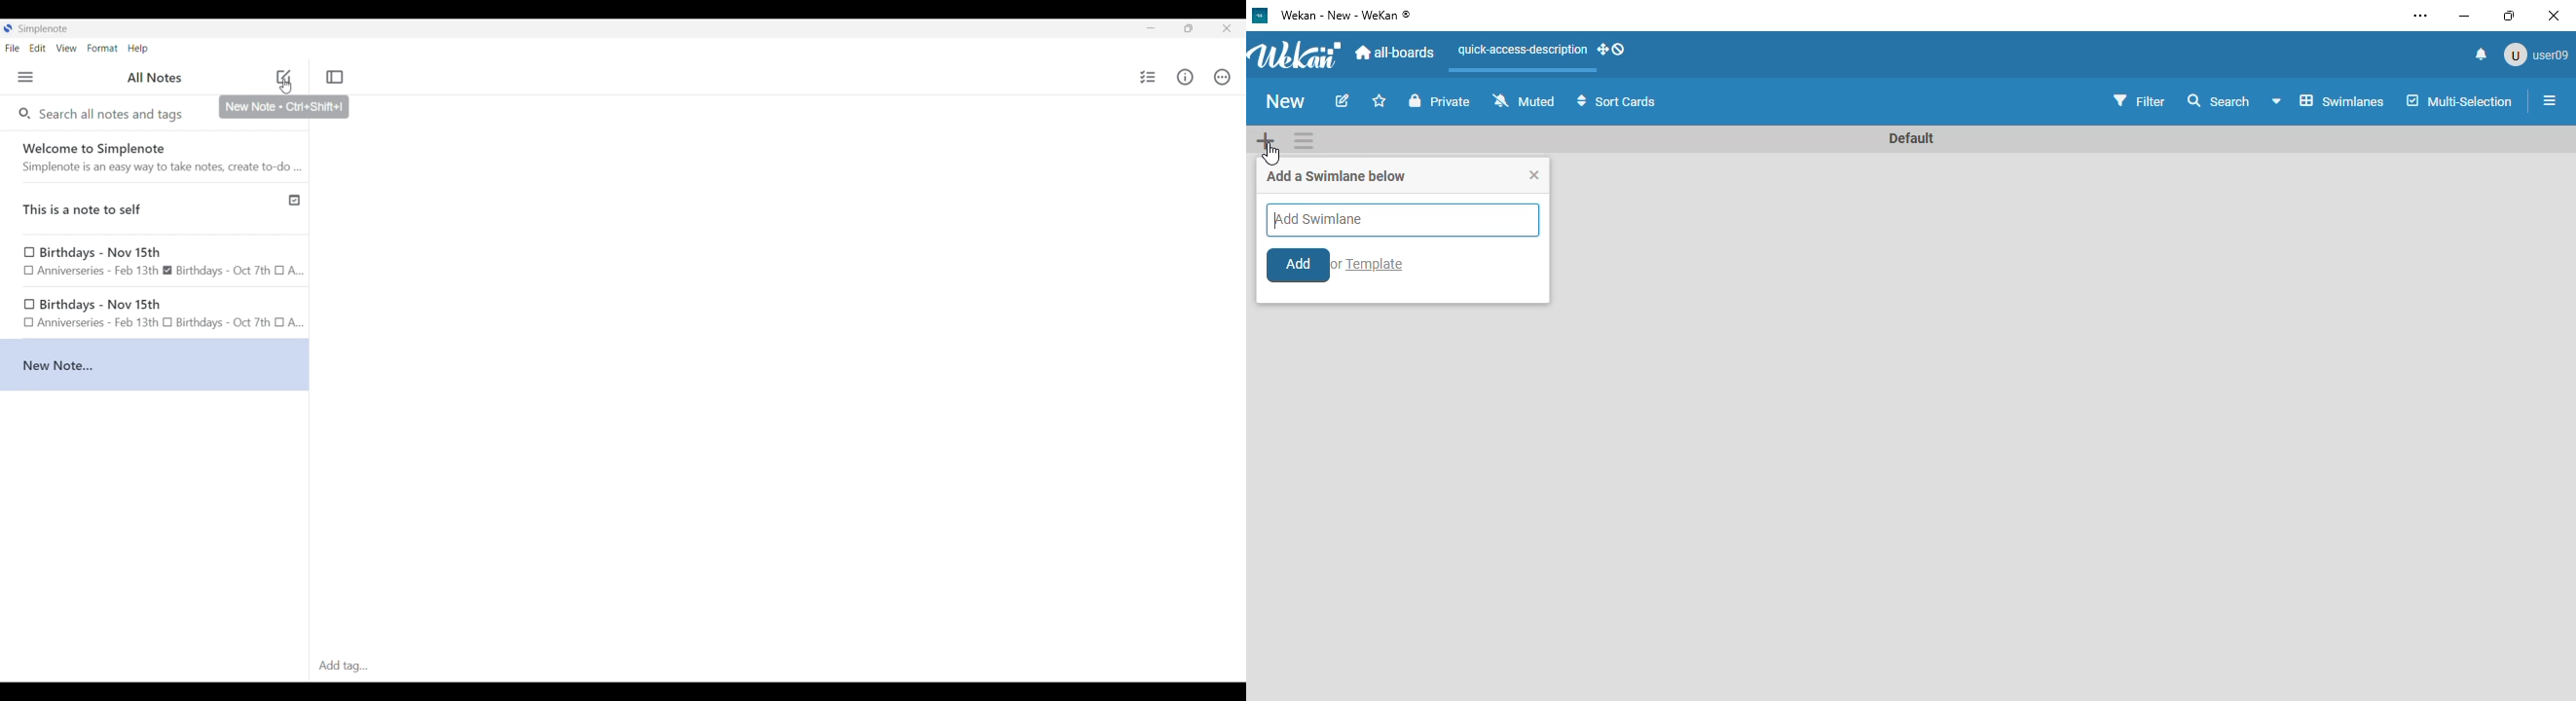 The image size is (2576, 728). I want to click on Info, so click(1185, 77).